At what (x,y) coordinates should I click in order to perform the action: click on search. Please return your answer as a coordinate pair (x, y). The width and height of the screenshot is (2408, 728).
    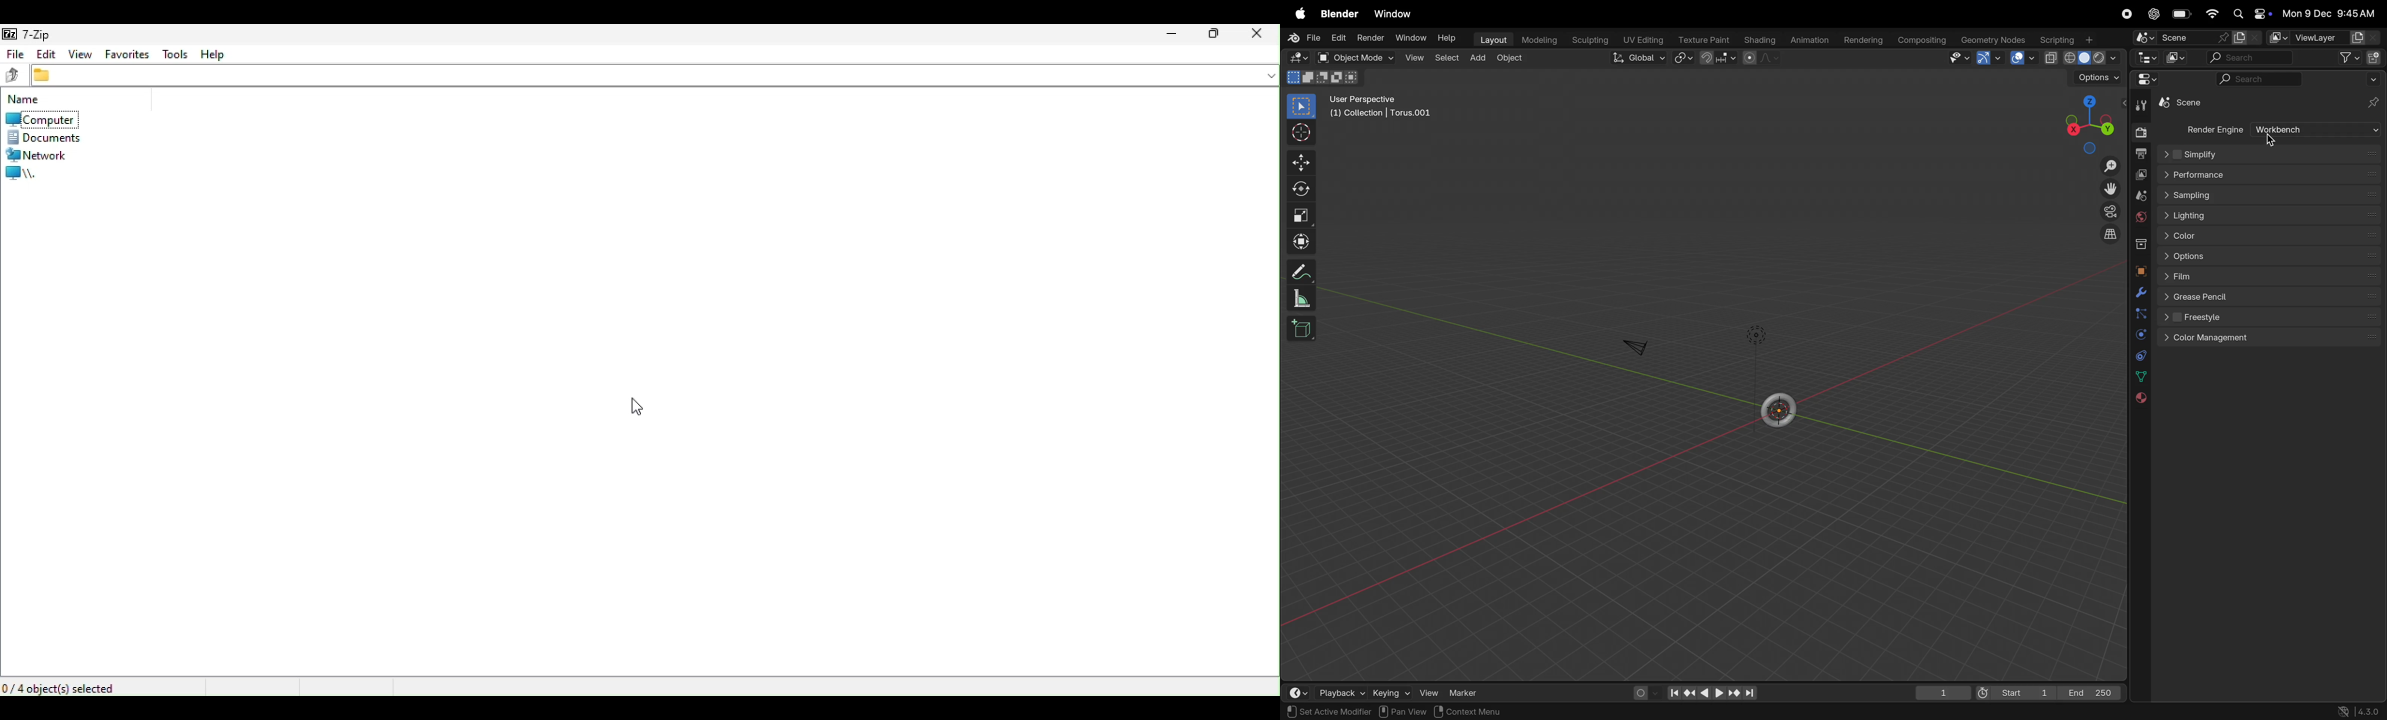
    Looking at the image, I should click on (2256, 79).